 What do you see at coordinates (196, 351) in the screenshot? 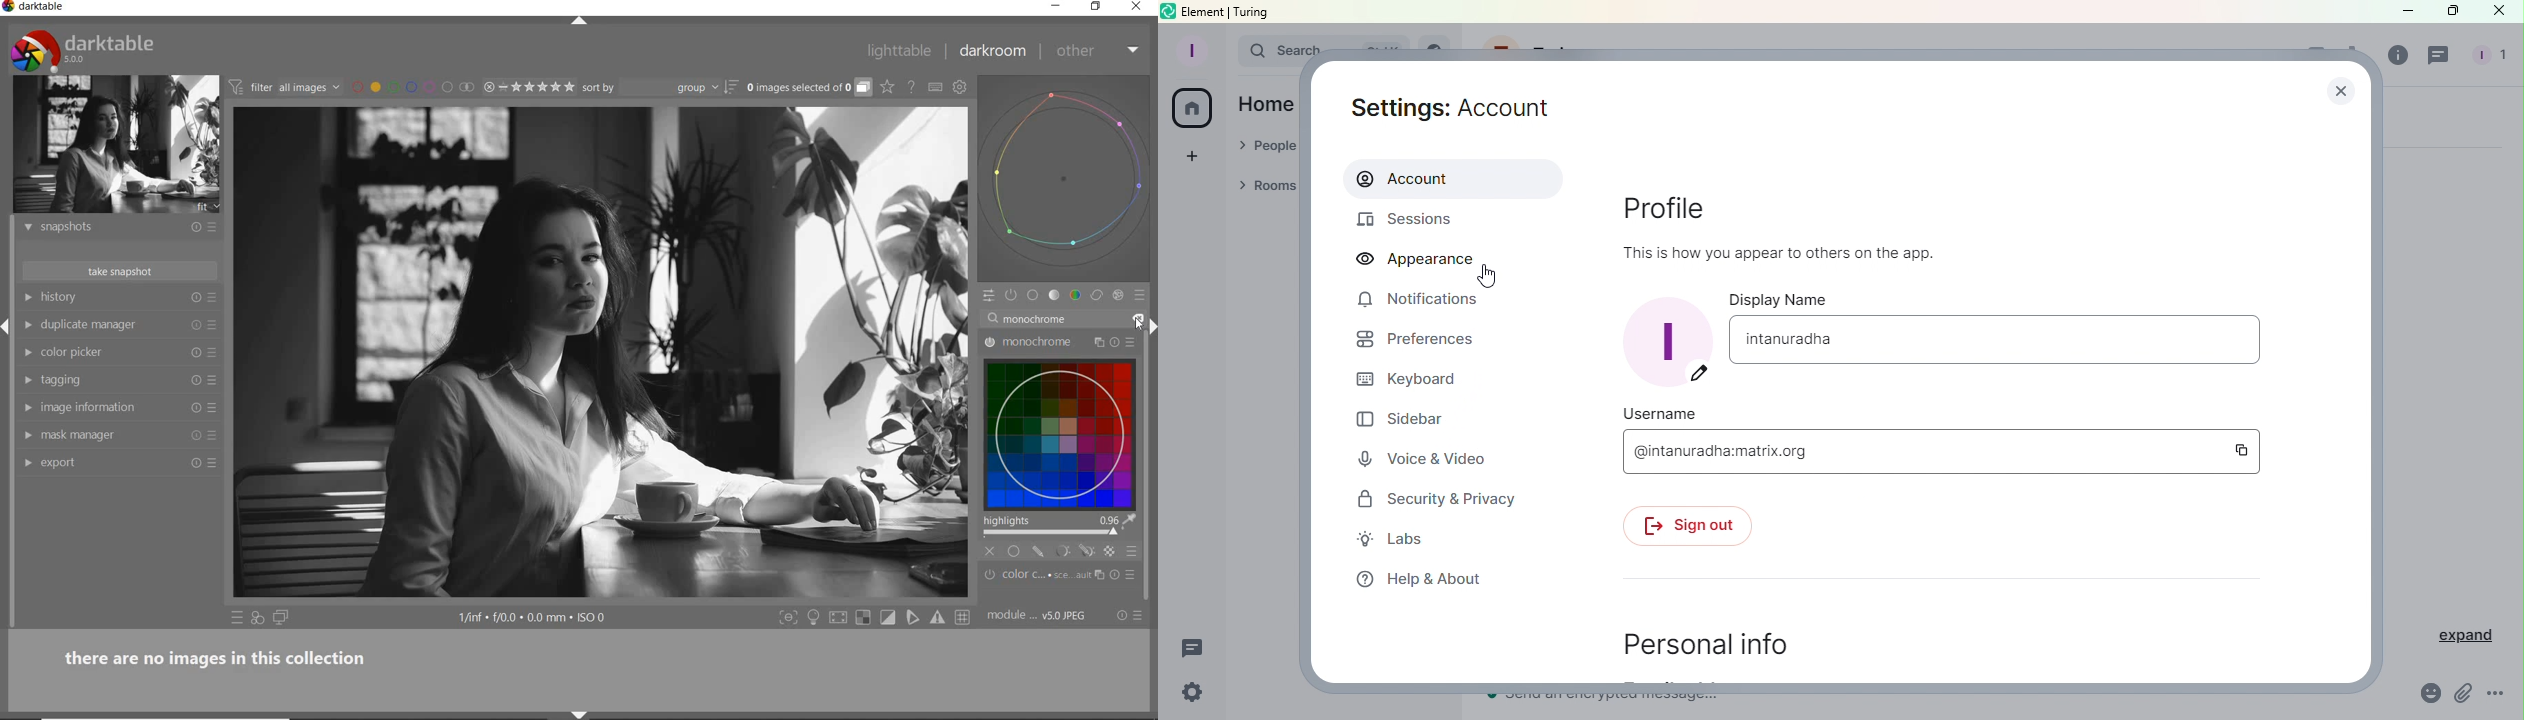
I see `reset` at bounding box center [196, 351].